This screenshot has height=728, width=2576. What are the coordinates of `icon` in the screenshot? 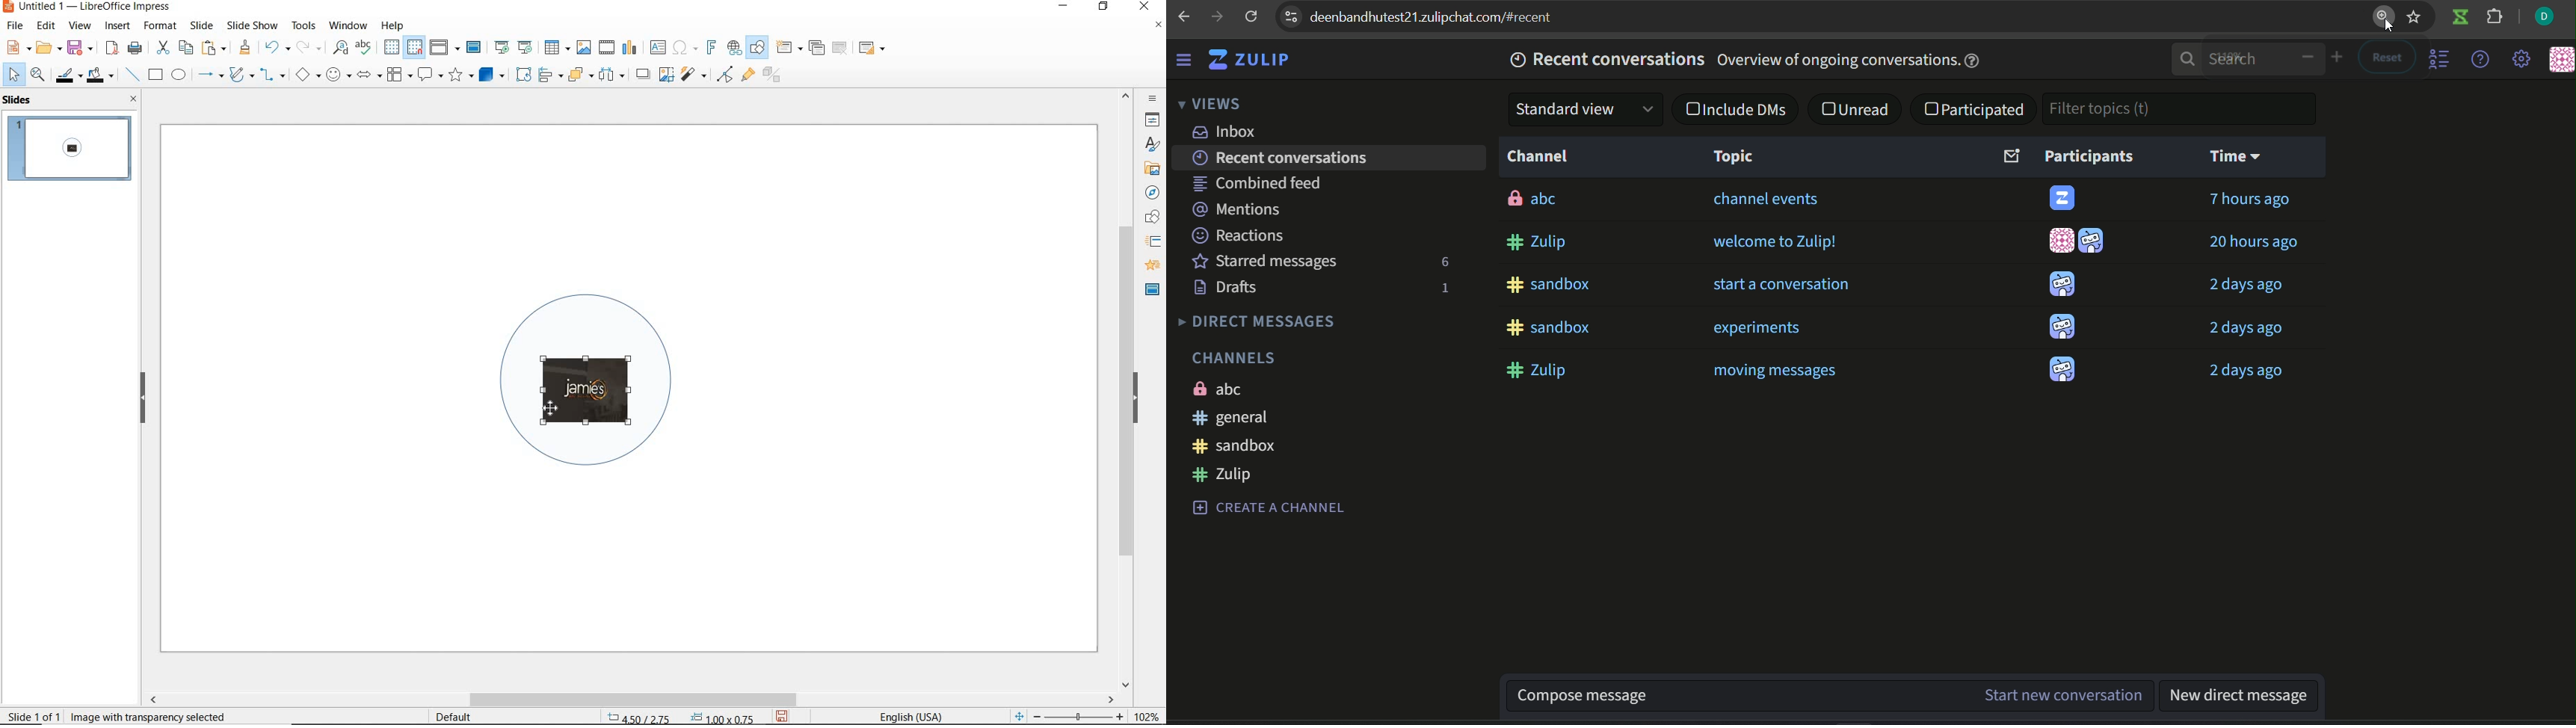 It's located at (2058, 241).